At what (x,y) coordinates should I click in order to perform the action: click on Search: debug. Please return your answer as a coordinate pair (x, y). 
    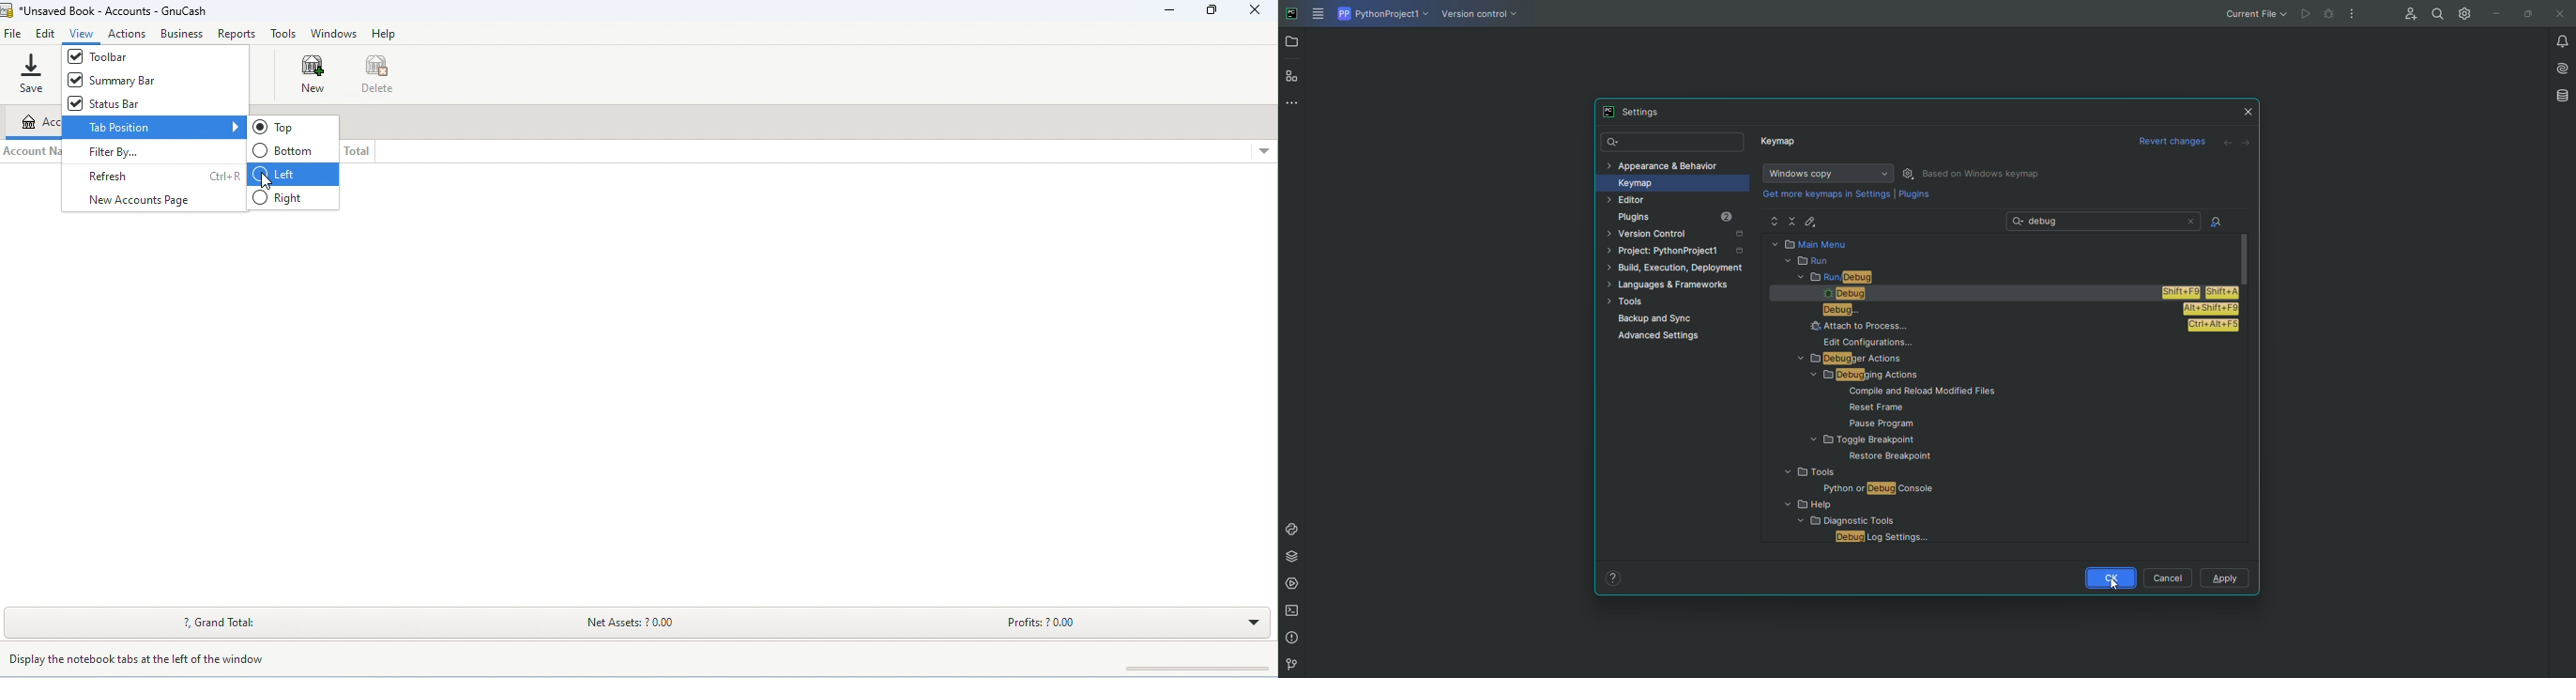
    Looking at the image, I should click on (2105, 221).